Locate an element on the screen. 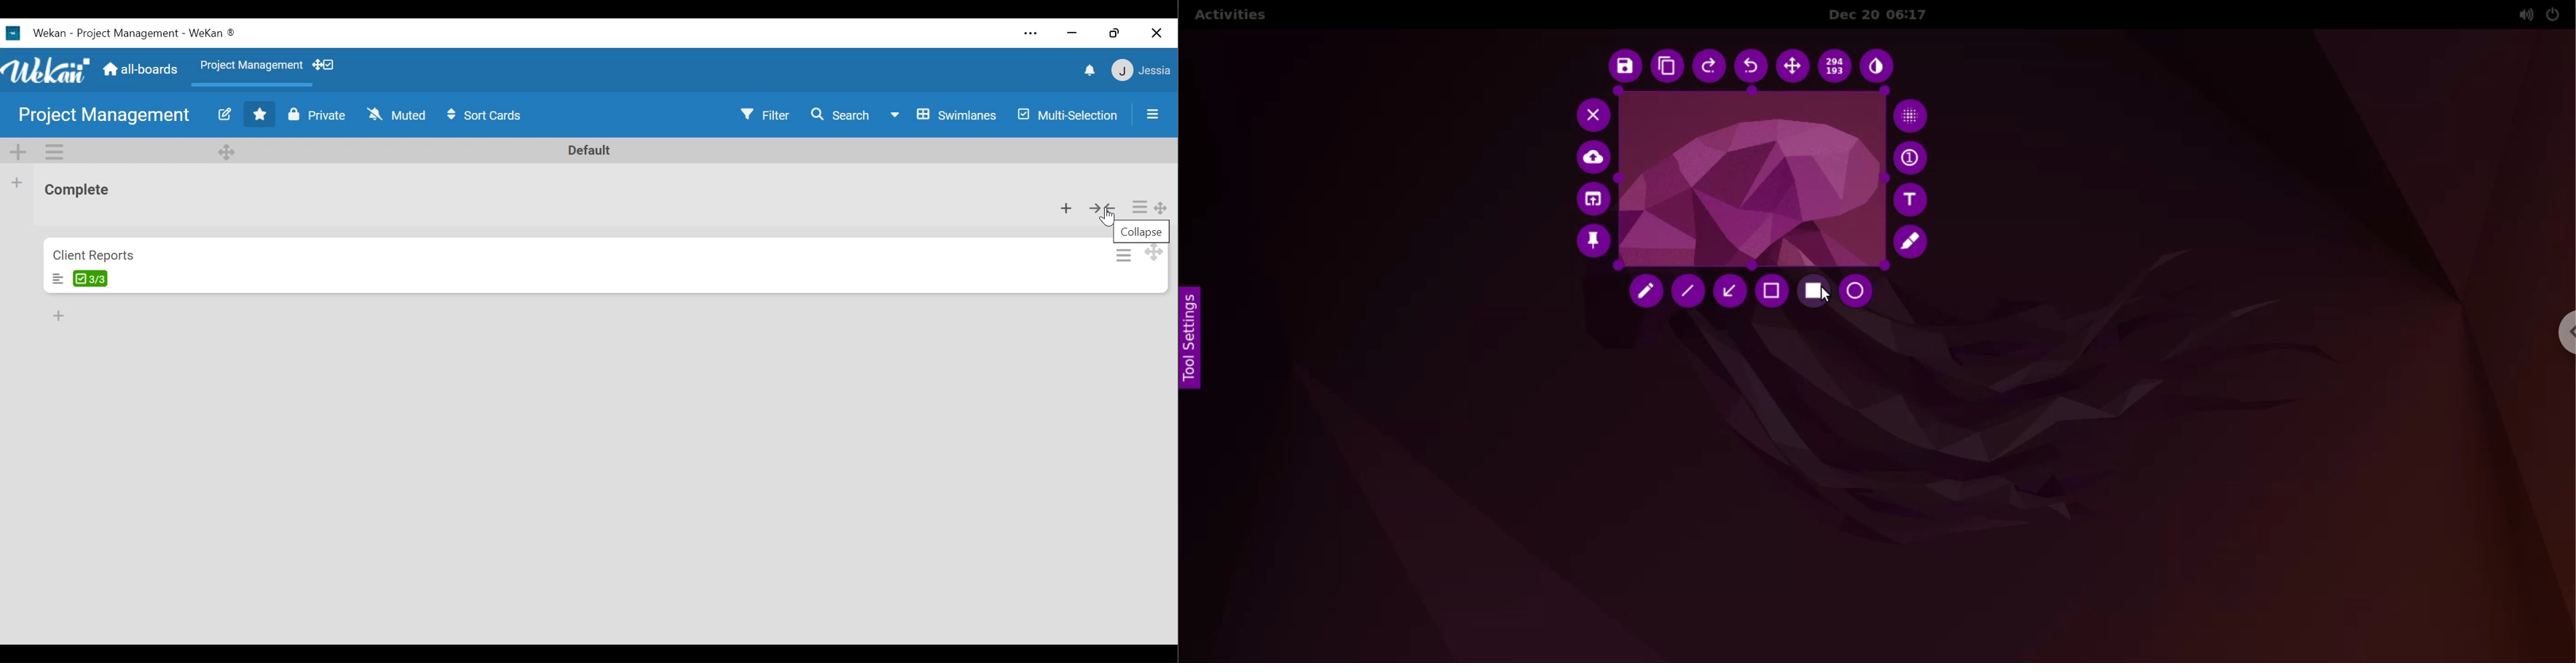 Image resolution: width=2576 pixels, height=672 pixels. line tool is located at coordinates (1688, 291).